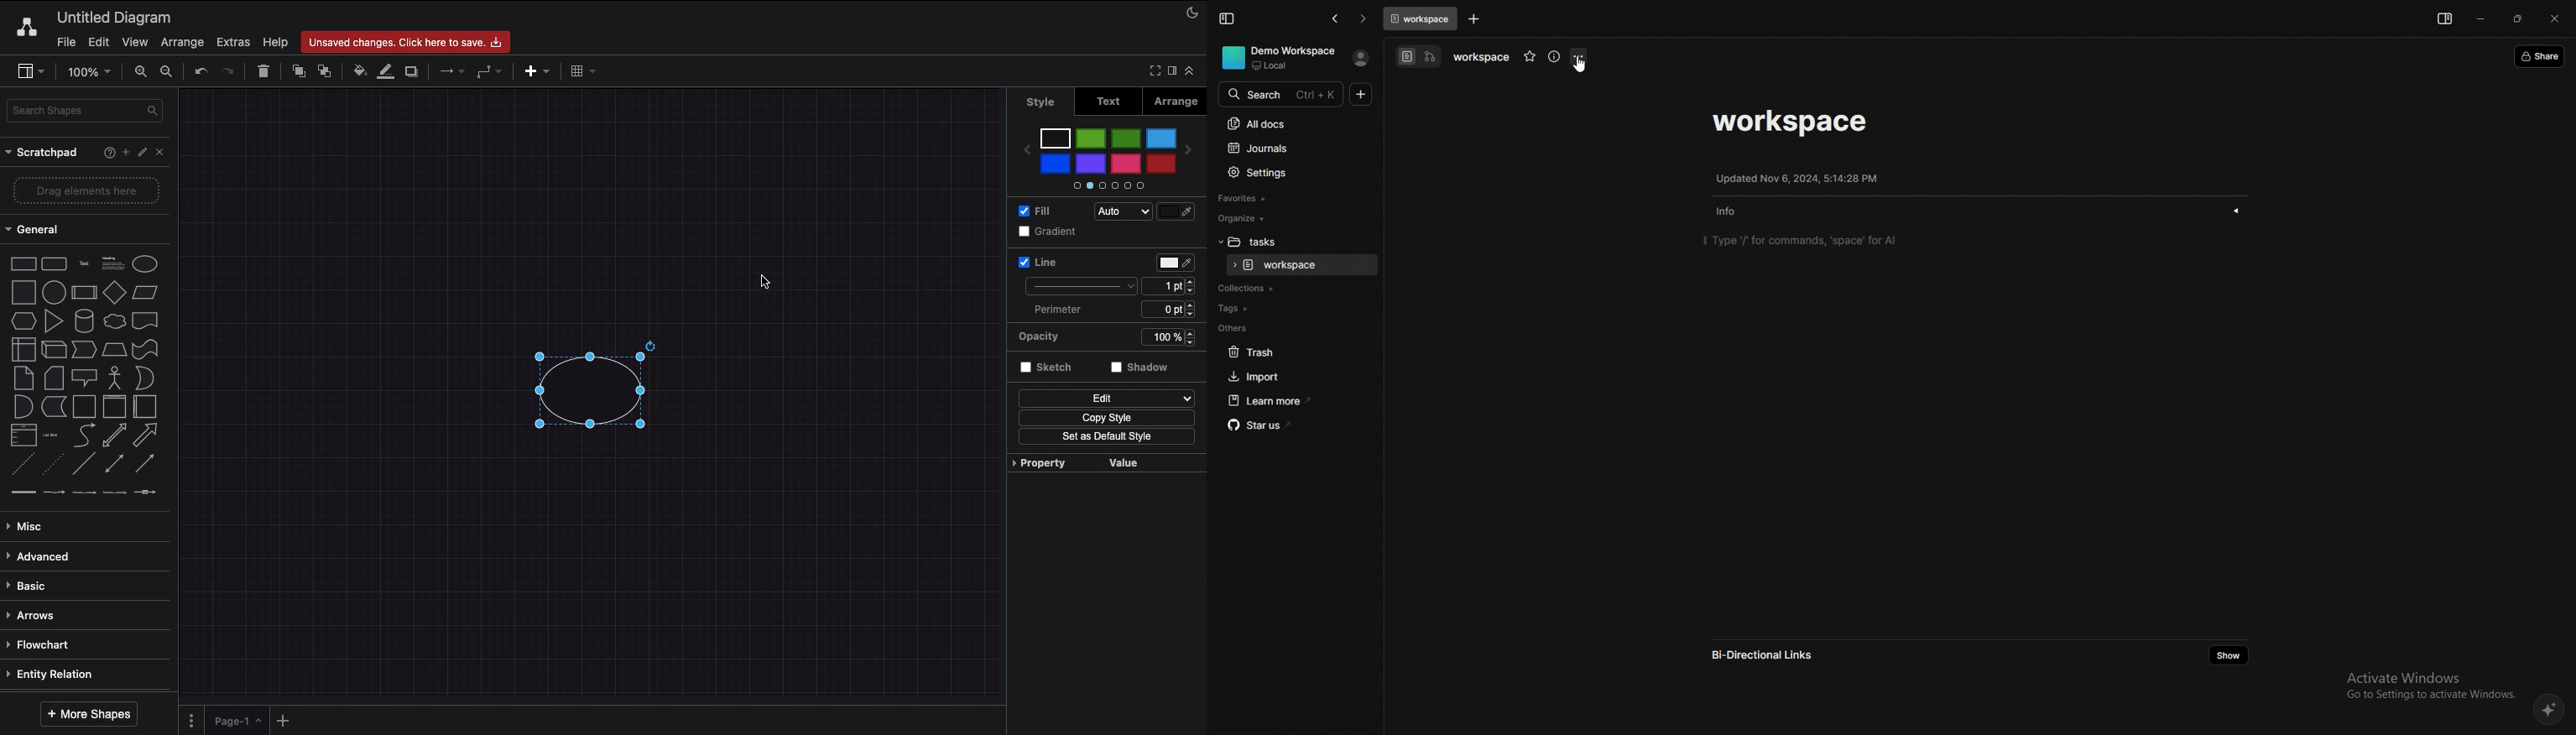 This screenshot has width=2576, height=756. I want to click on go back, so click(1336, 19).